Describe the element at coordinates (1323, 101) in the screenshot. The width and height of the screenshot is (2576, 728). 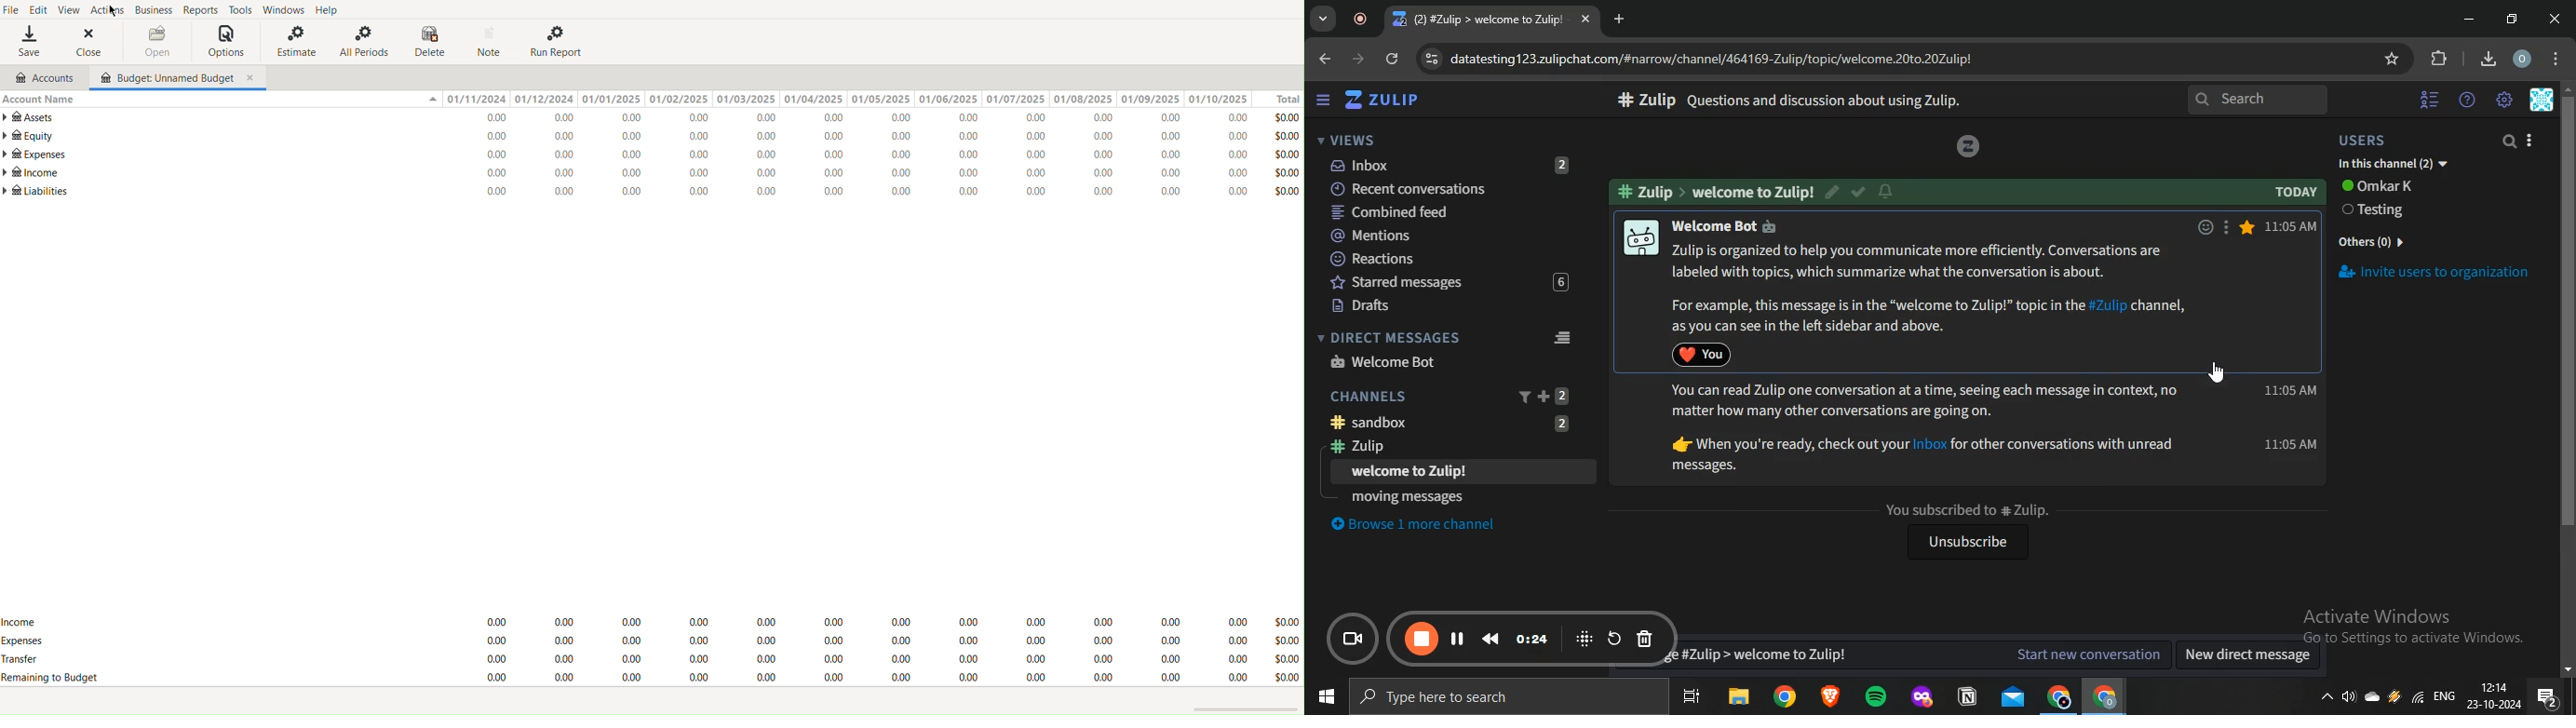
I see `sidebar` at that location.